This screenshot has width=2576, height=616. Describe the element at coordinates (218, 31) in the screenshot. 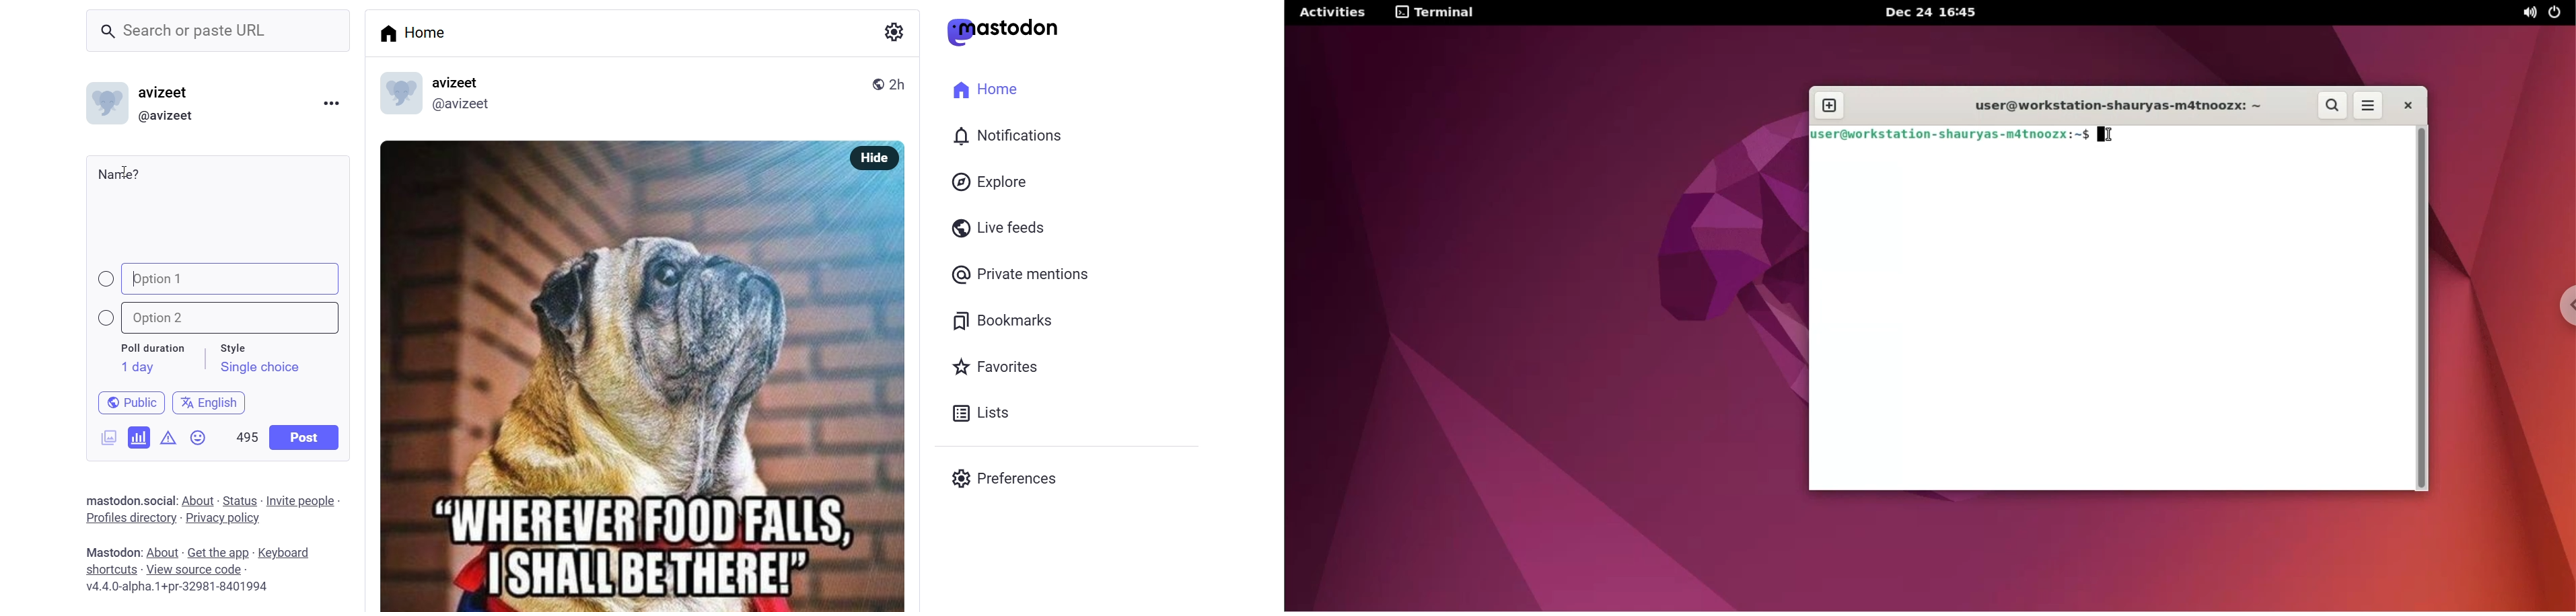

I see `Search or paste URL` at that location.